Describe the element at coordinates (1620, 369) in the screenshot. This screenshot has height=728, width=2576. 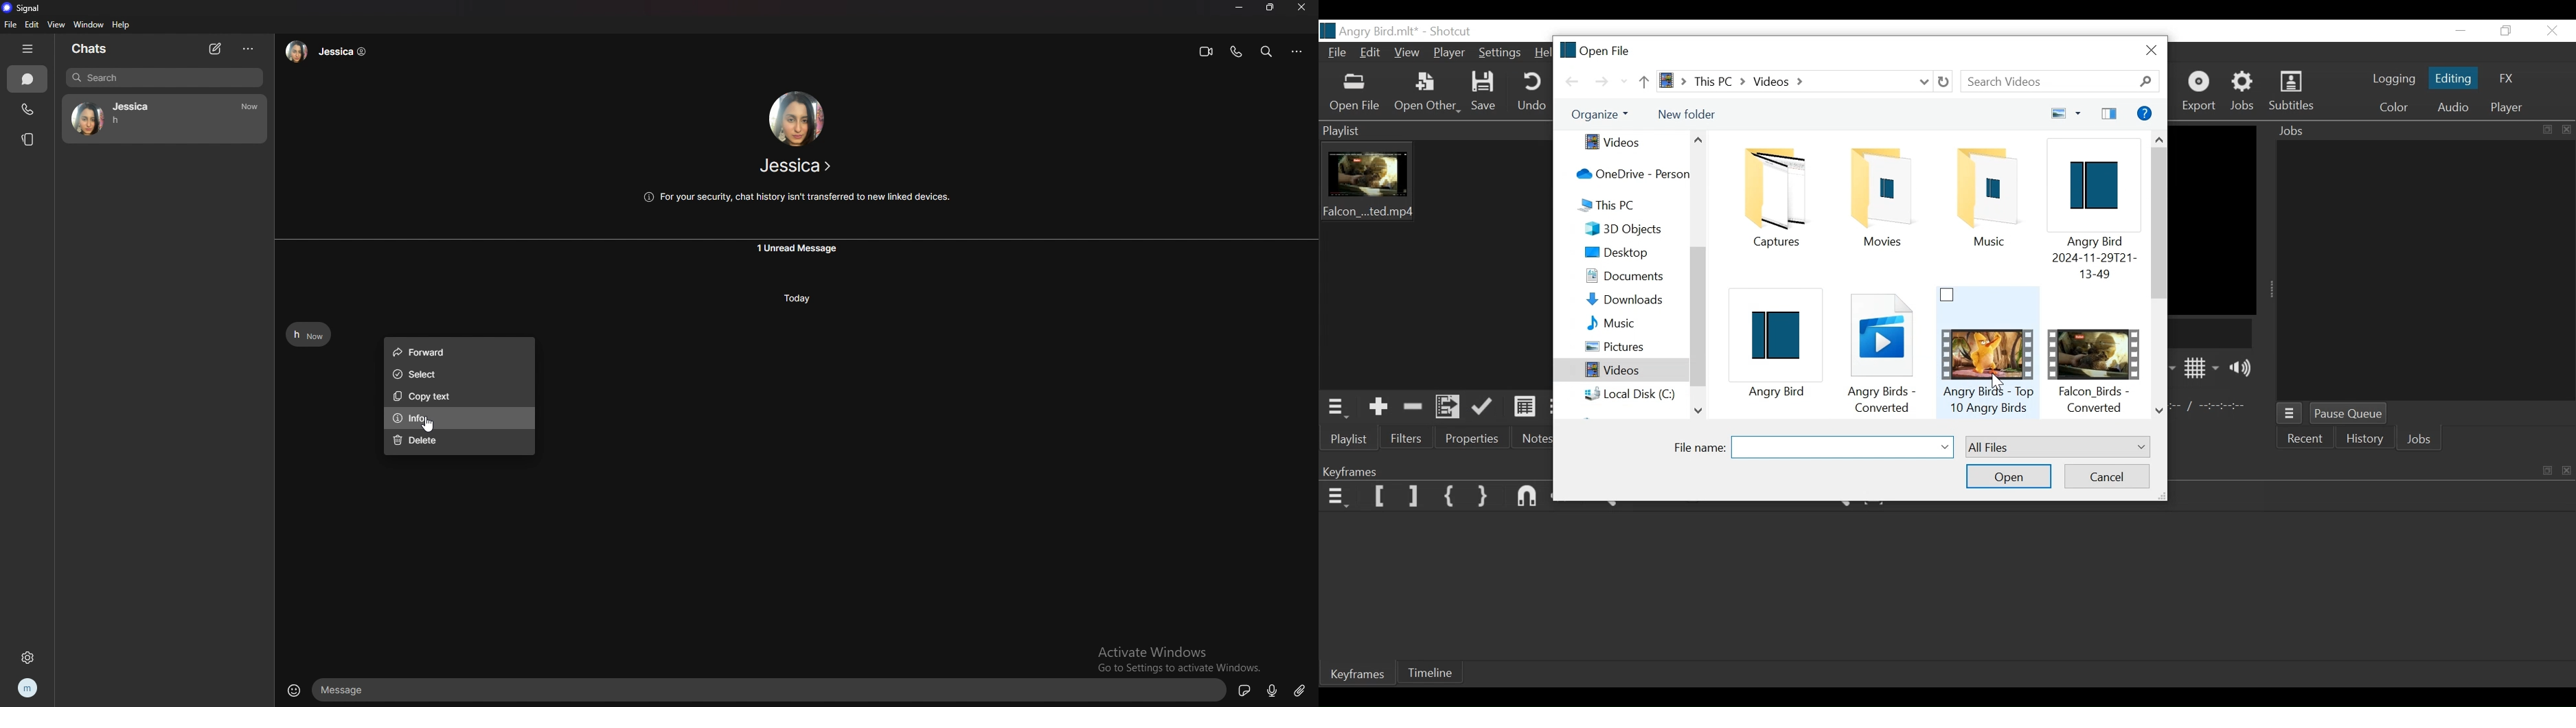
I see `Videos` at that location.